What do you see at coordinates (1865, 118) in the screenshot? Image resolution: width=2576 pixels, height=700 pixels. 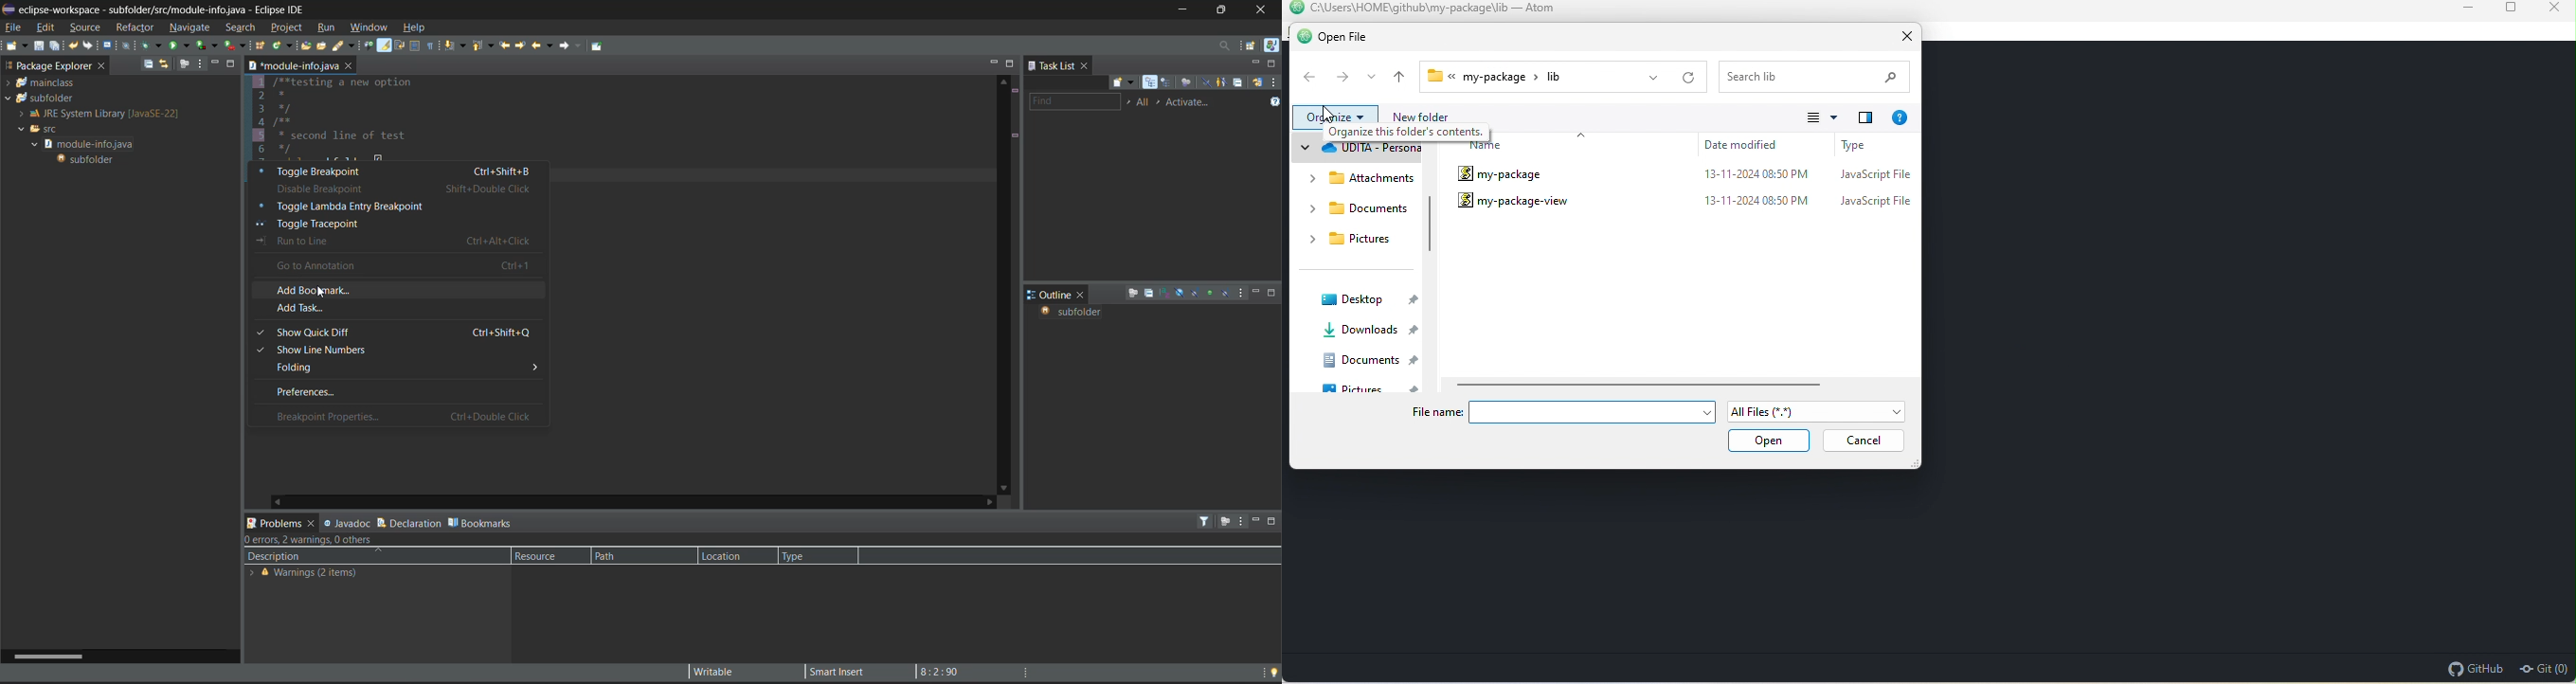 I see `preview pane` at bounding box center [1865, 118].